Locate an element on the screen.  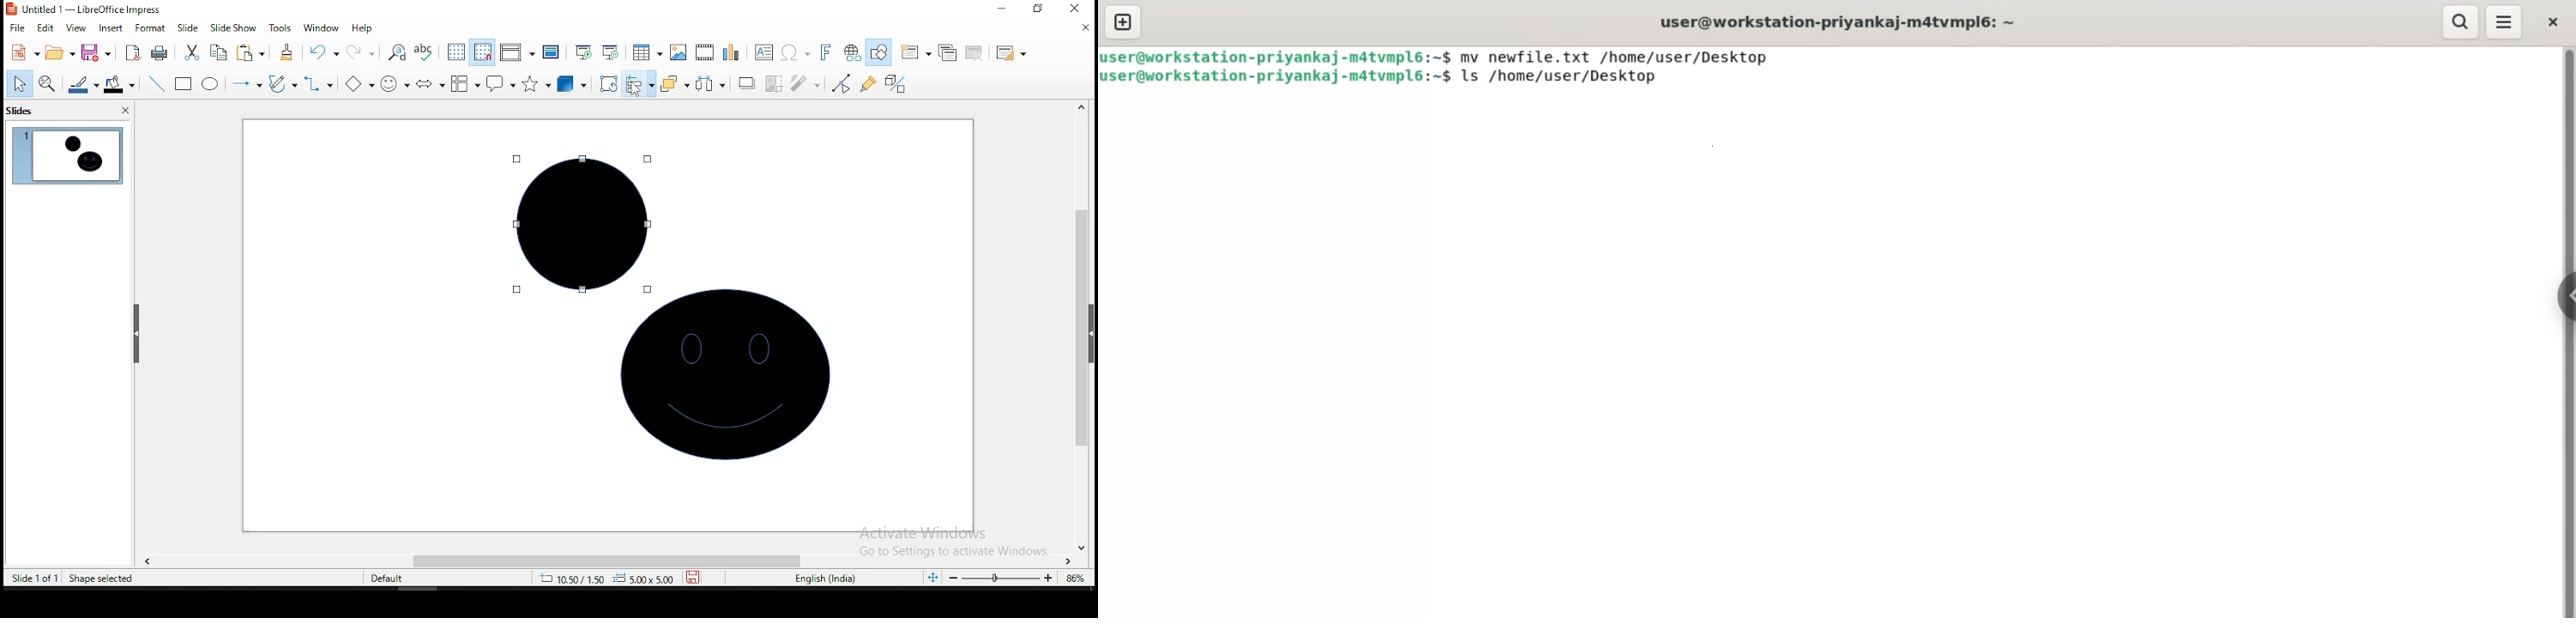
zoom level is located at coordinates (1073, 578).